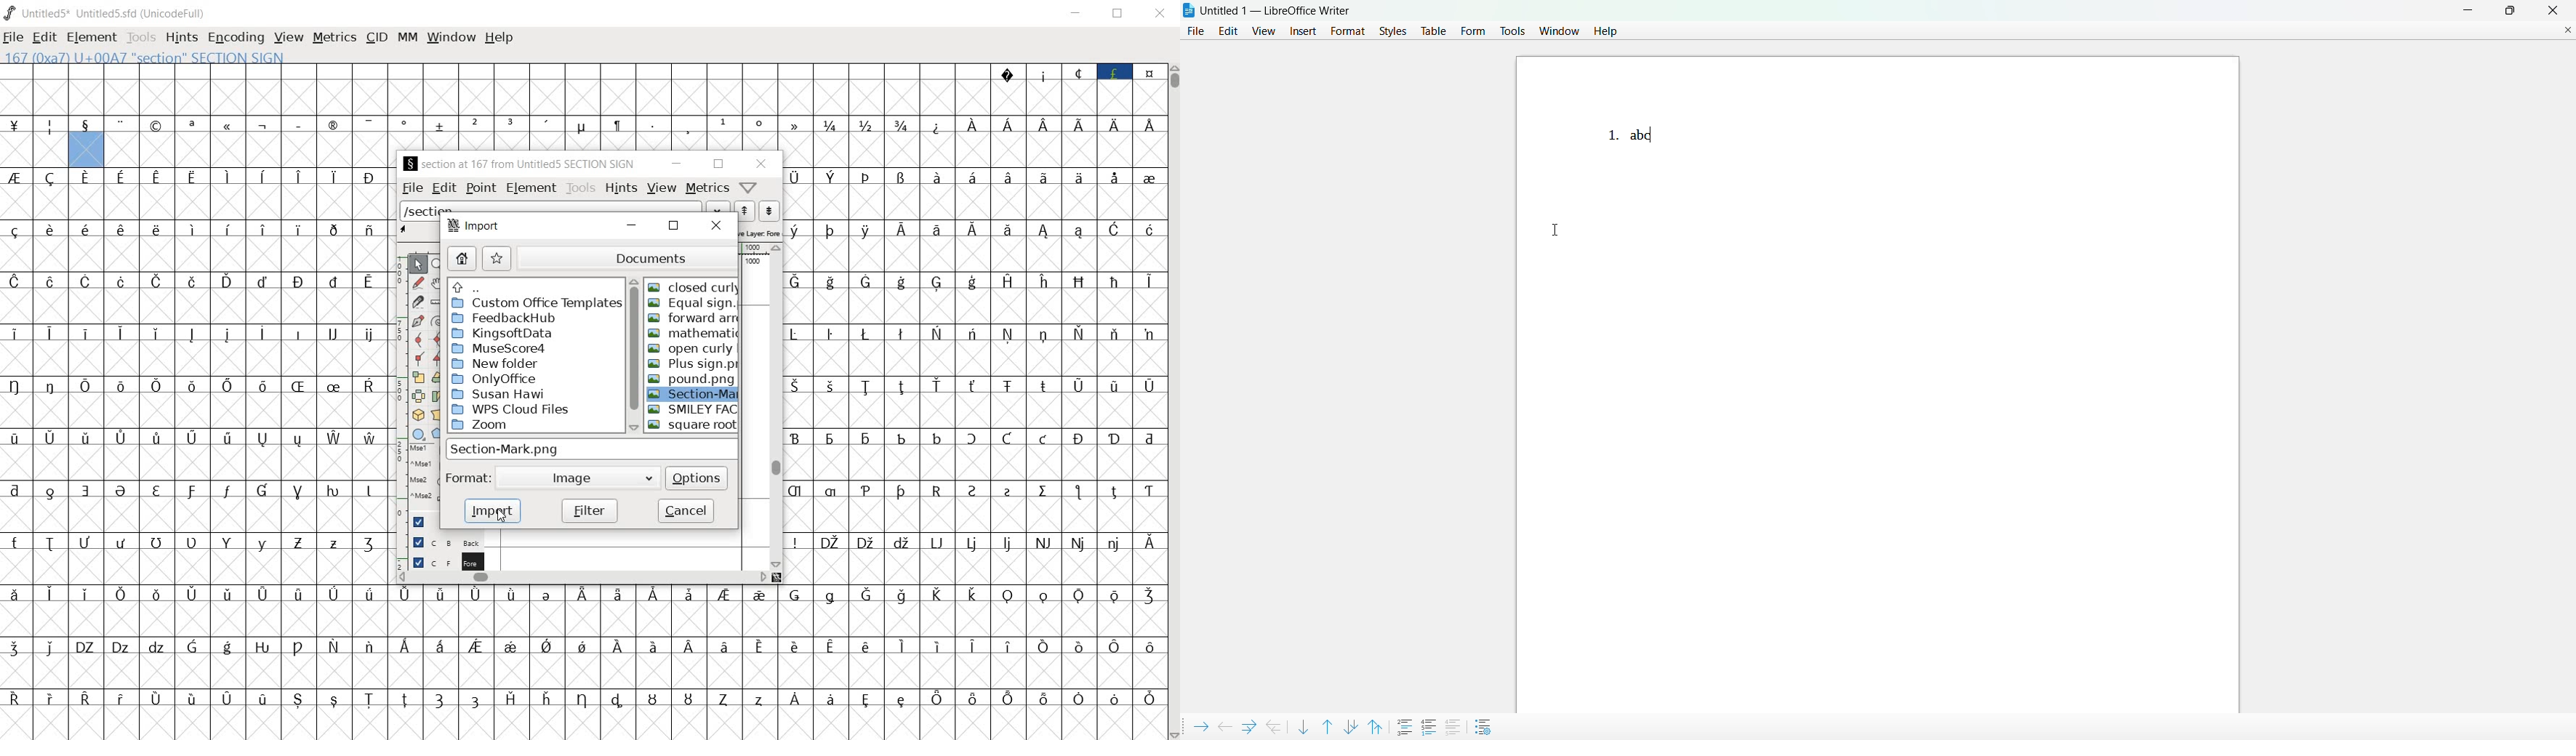 The image size is (2576, 756). What do you see at coordinates (973, 229) in the screenshot?
I see `special letters` at bounding box center [973, 229].